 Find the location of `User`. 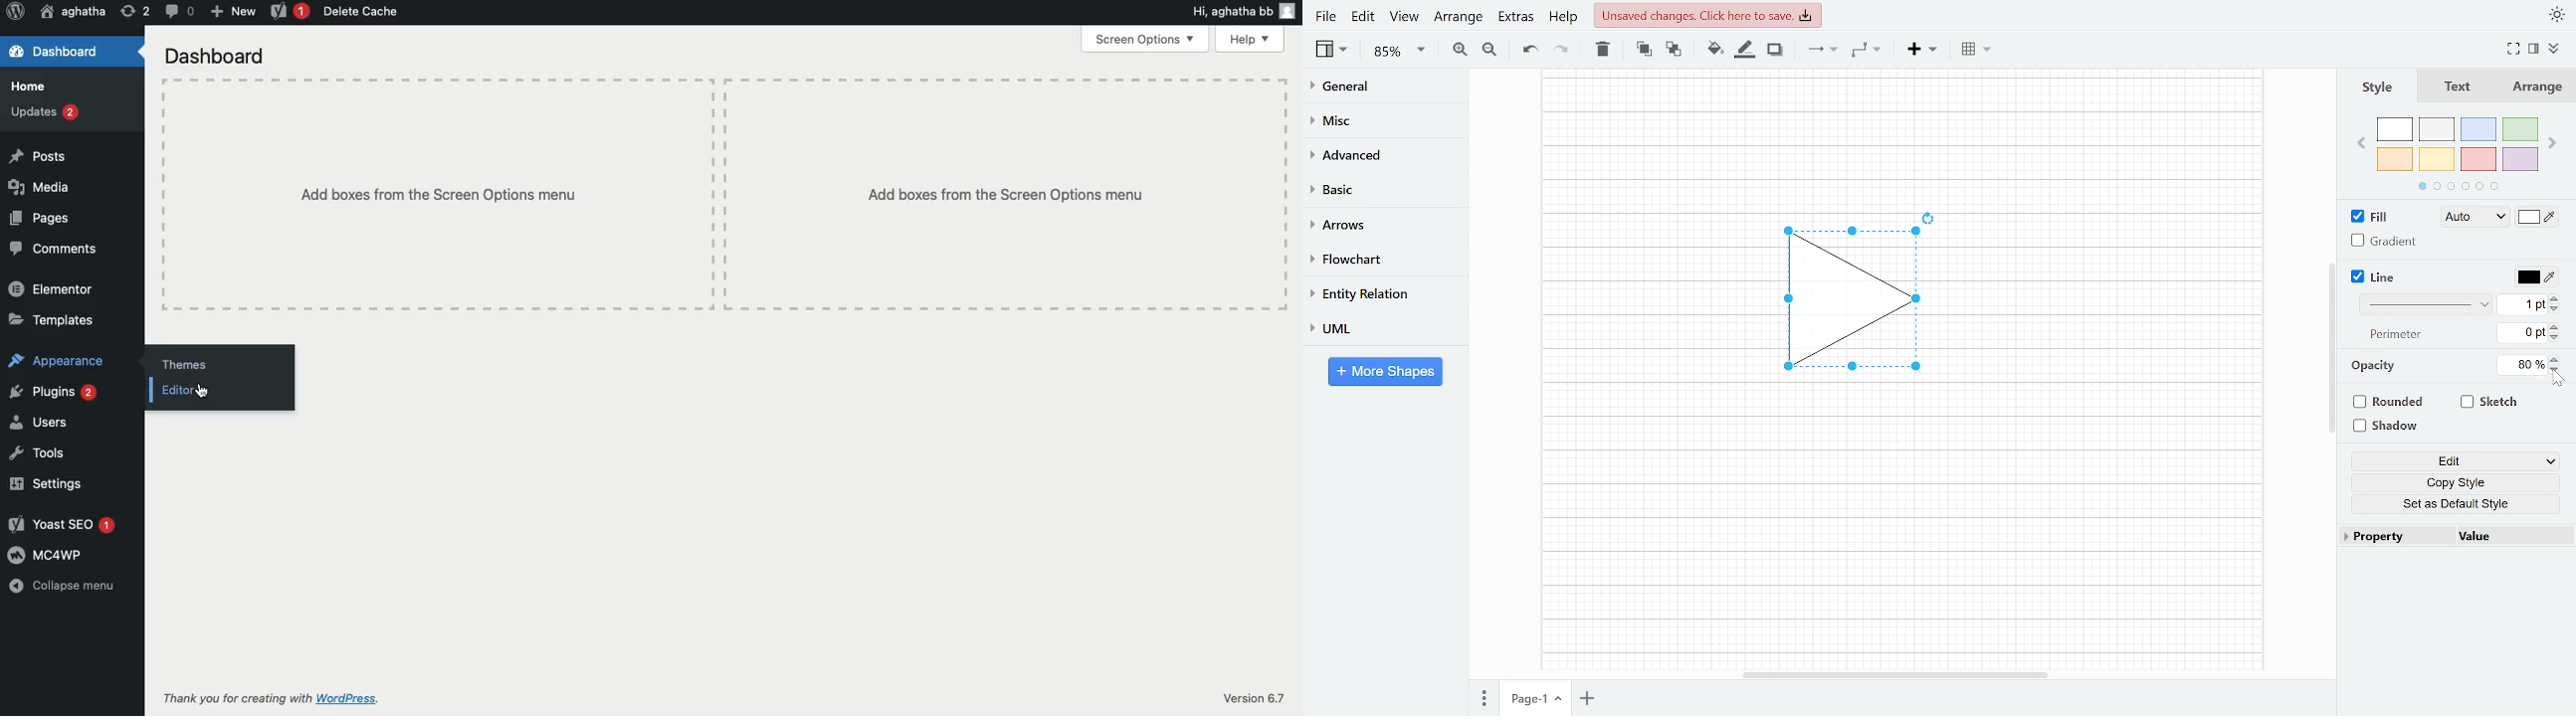

User is located at coordinates (72, 12).